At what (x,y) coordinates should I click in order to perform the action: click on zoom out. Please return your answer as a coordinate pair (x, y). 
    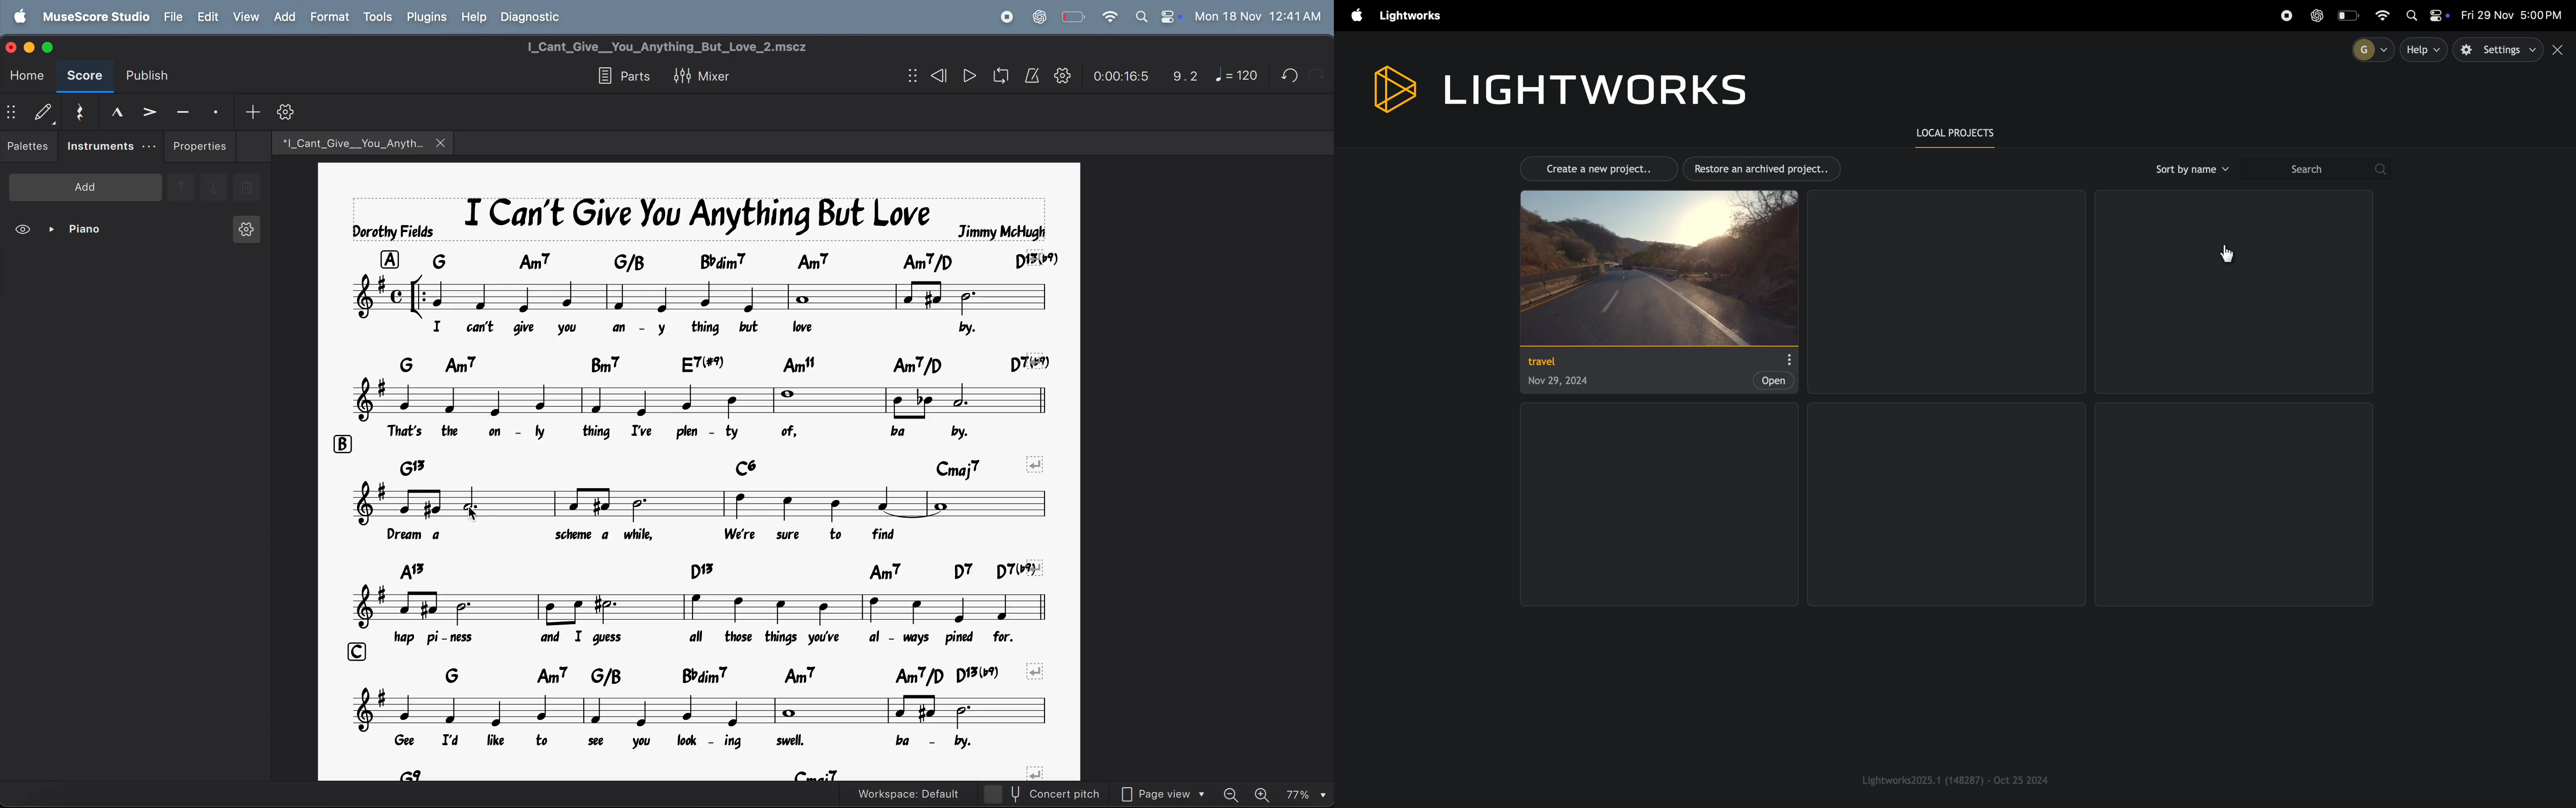
    Looking at the image, I should click on (1232, 793).